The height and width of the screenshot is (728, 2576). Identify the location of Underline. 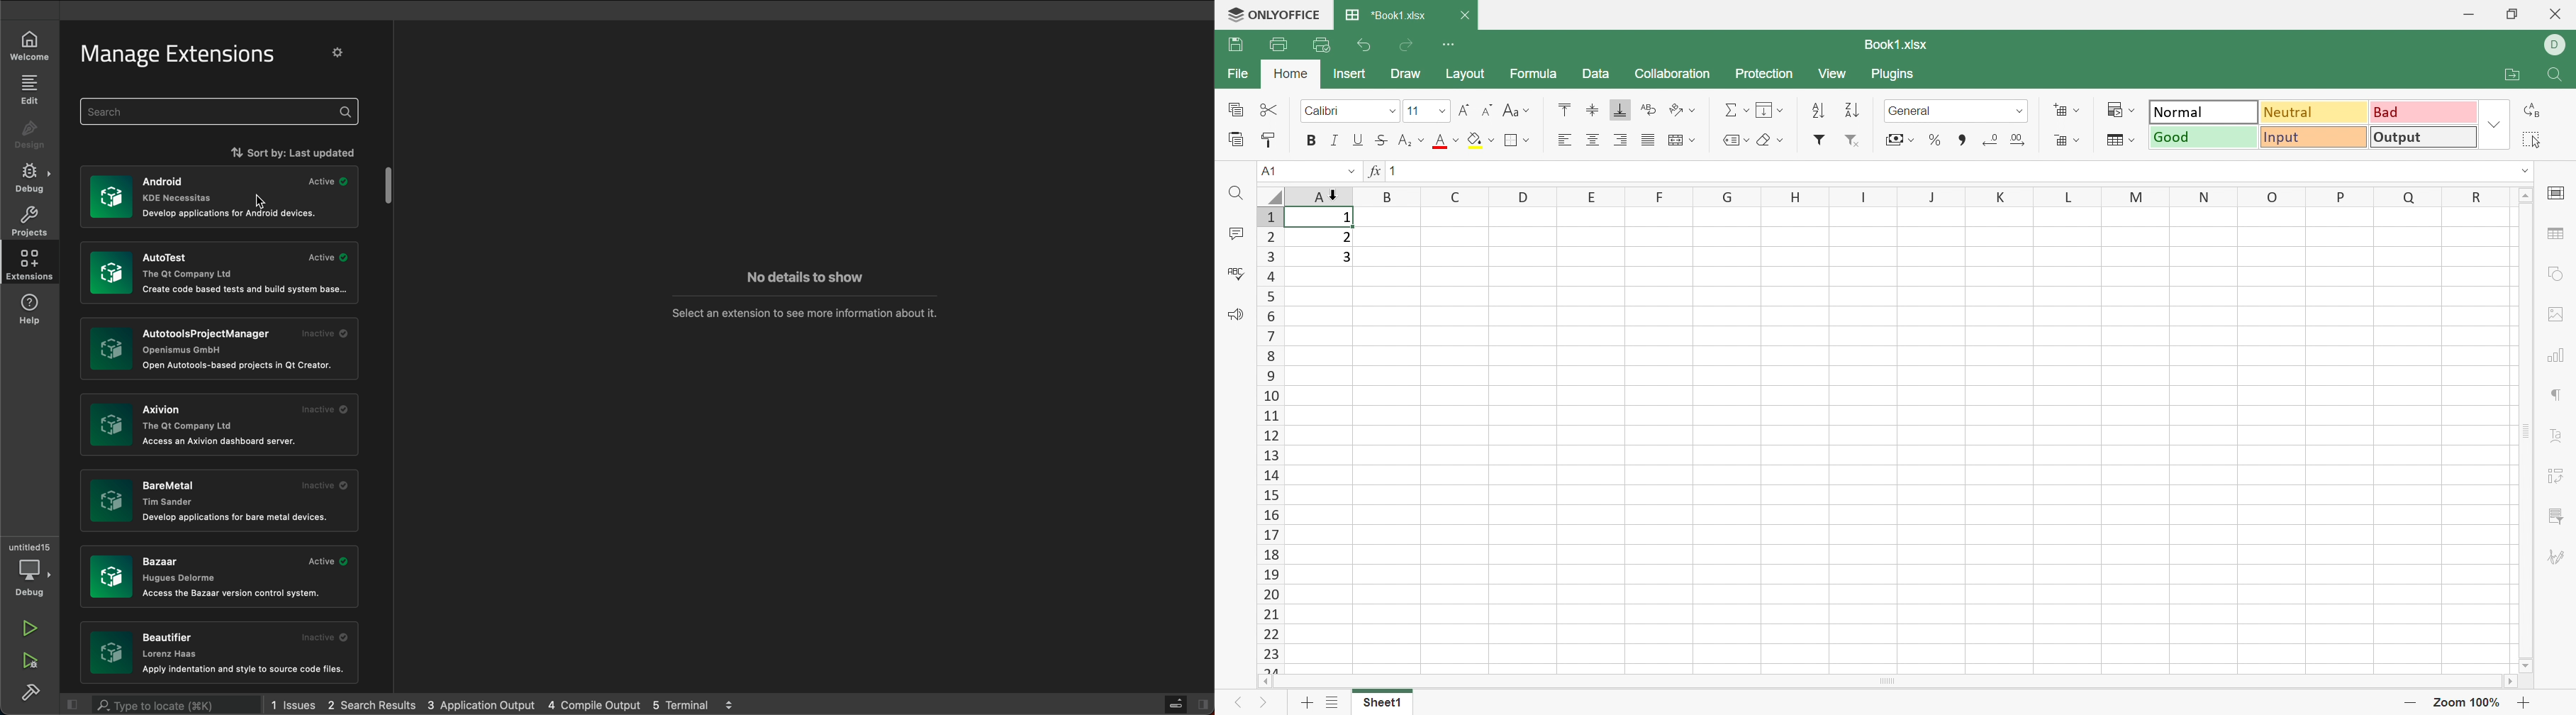
(1357, 140).